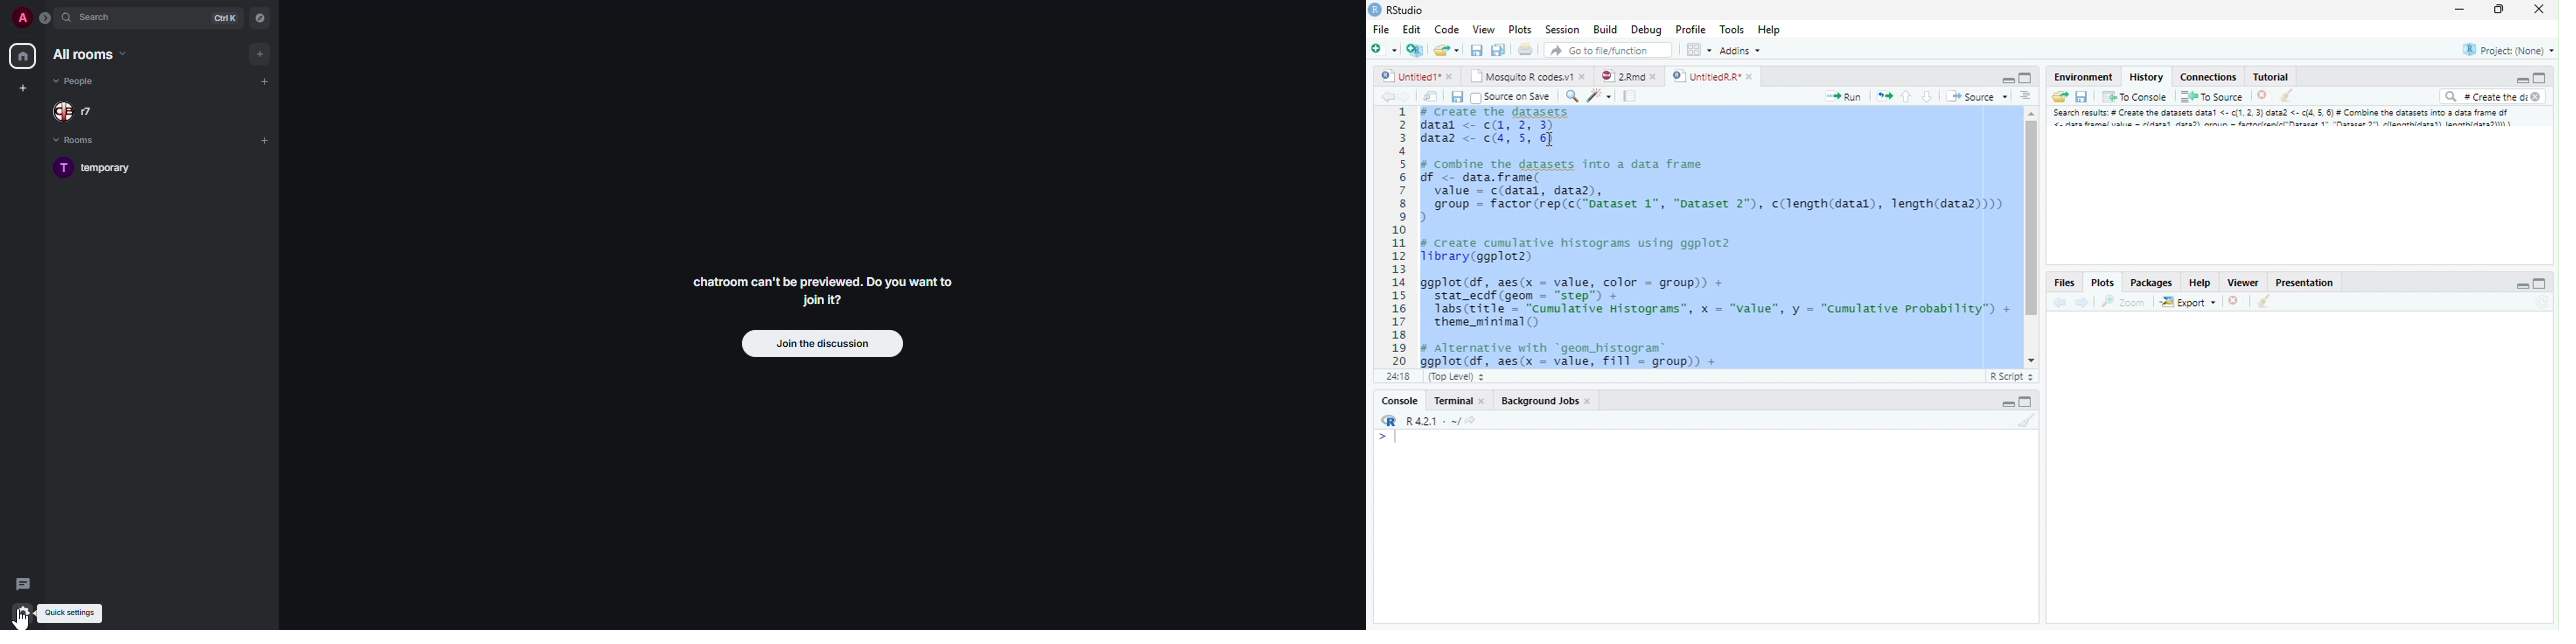 This screenshot has width=2576, height=644. Describe the element at coordinates (1460, 400) in the screenshot. I see `Terminal` at that location.